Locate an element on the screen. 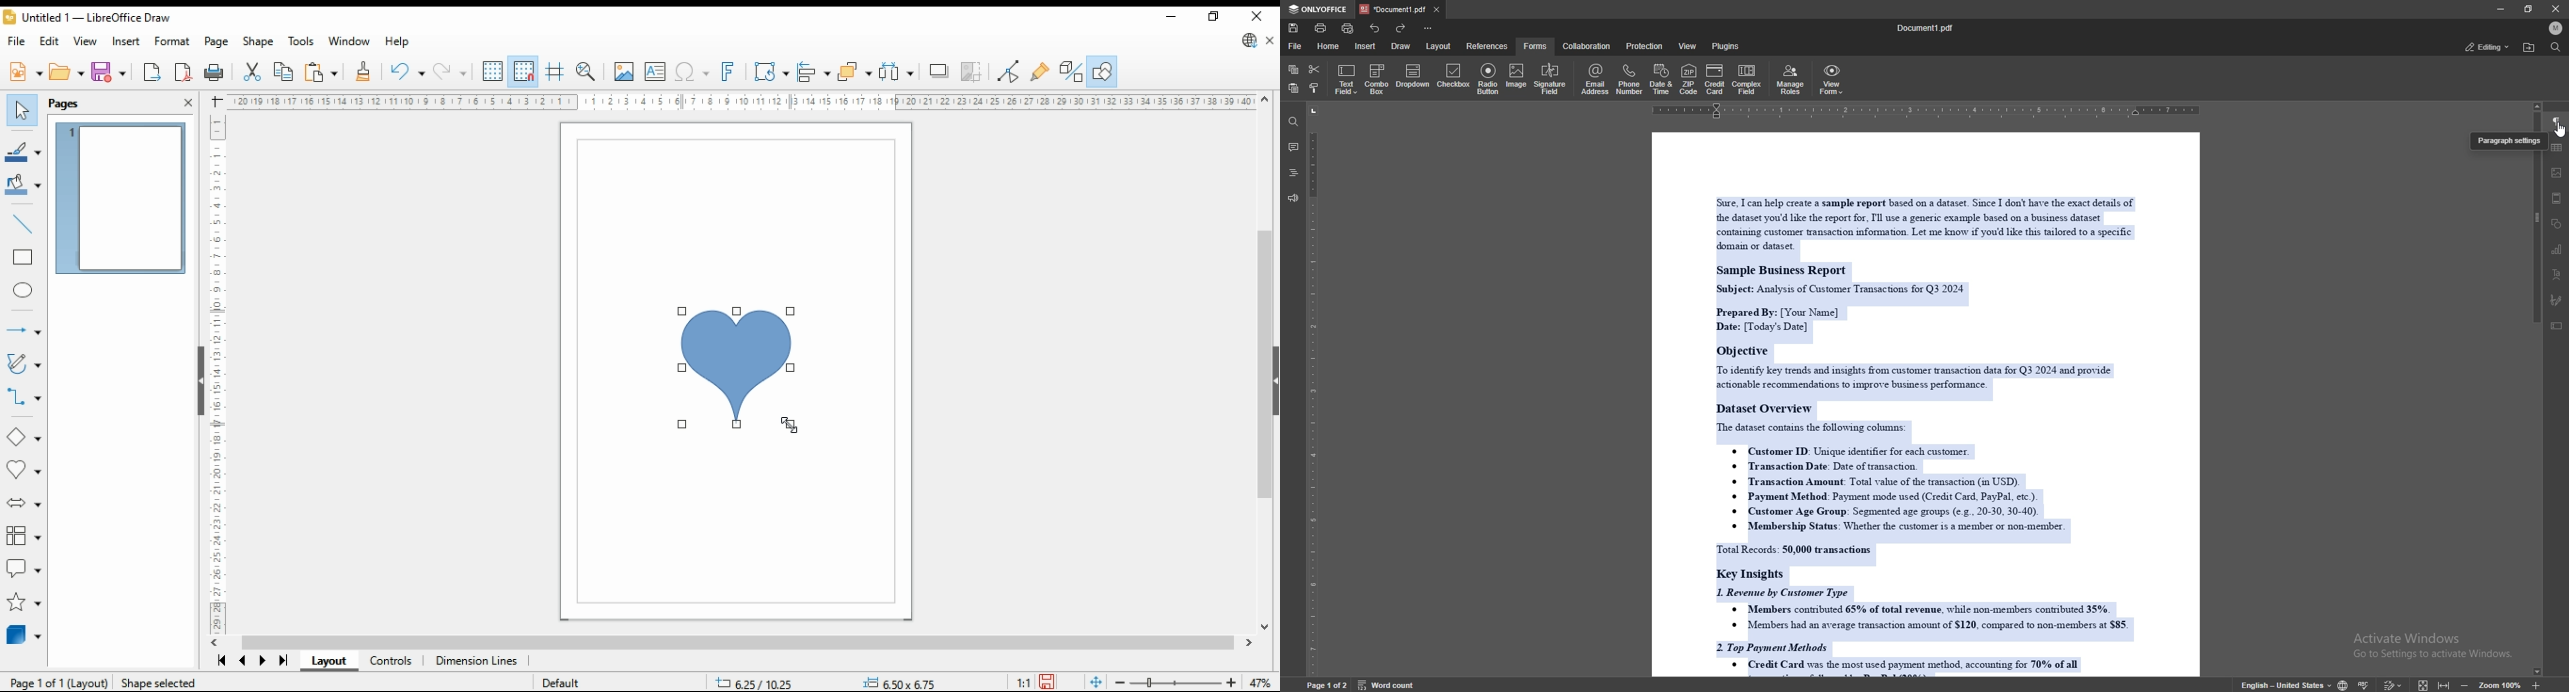 This screenshot has width=2576, height=700. word count is located at coordinates (1385, 684).